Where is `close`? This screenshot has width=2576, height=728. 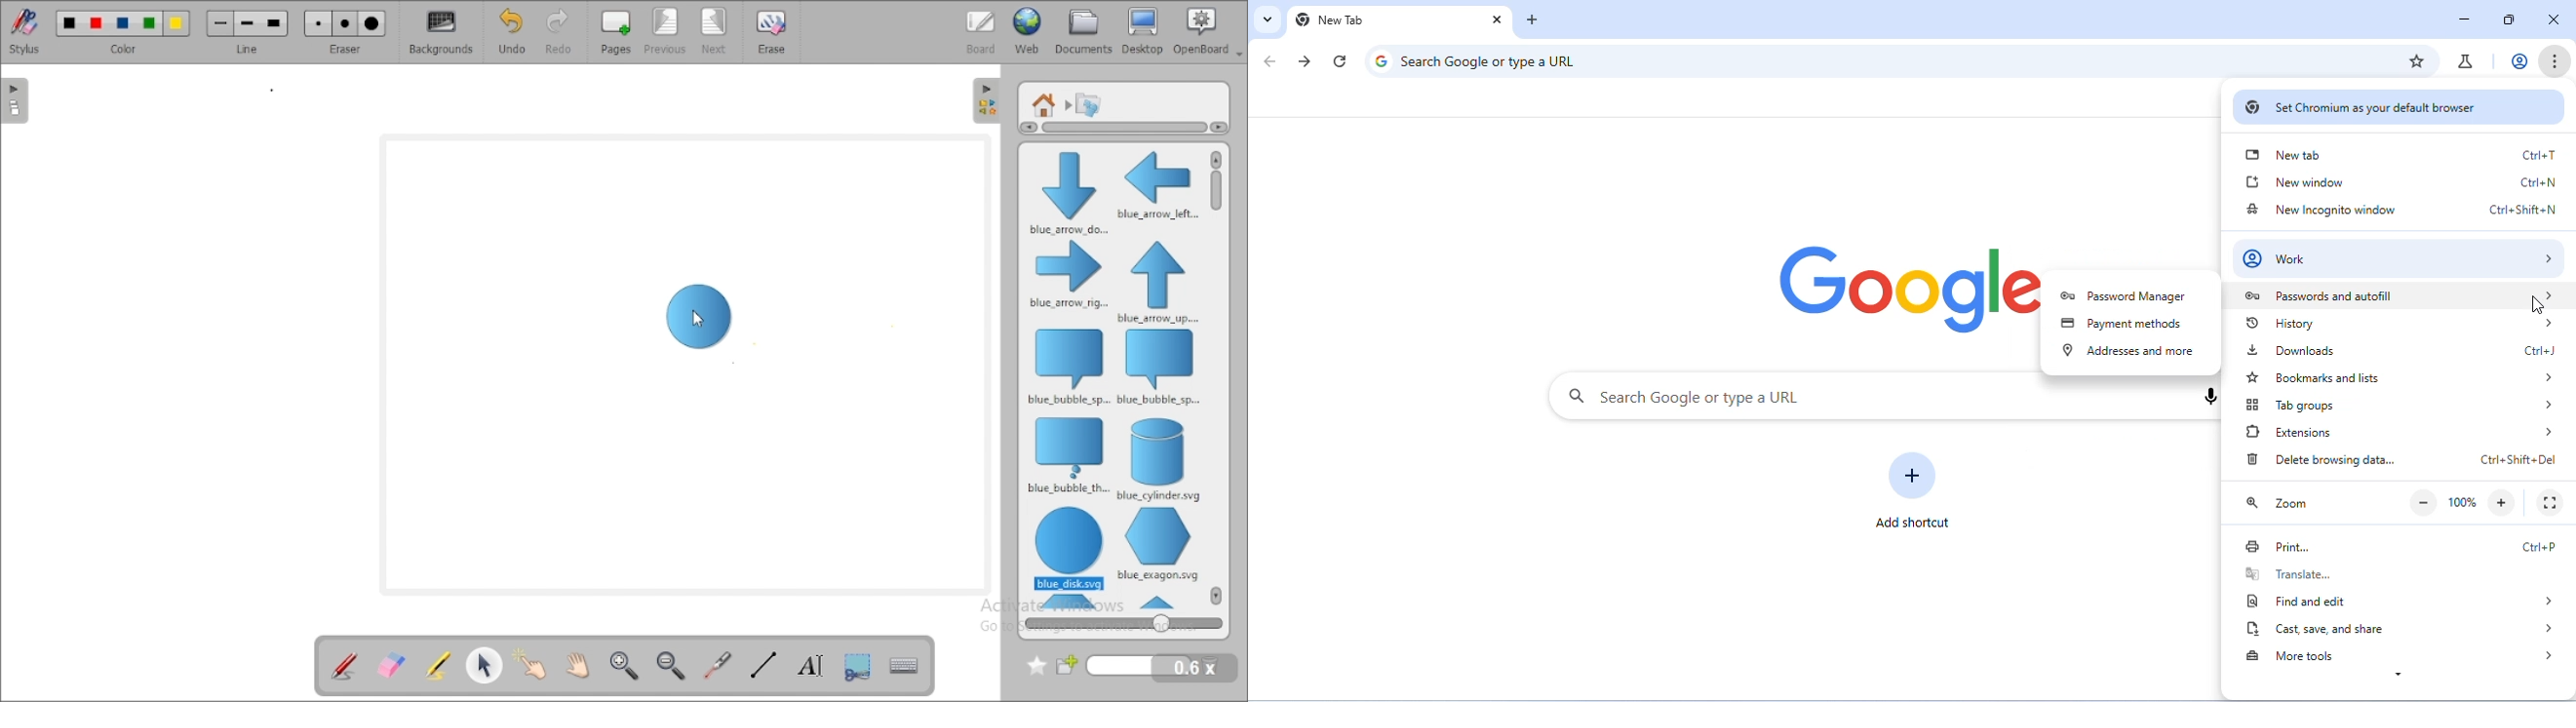 close is located at coordinates (2557, 20).